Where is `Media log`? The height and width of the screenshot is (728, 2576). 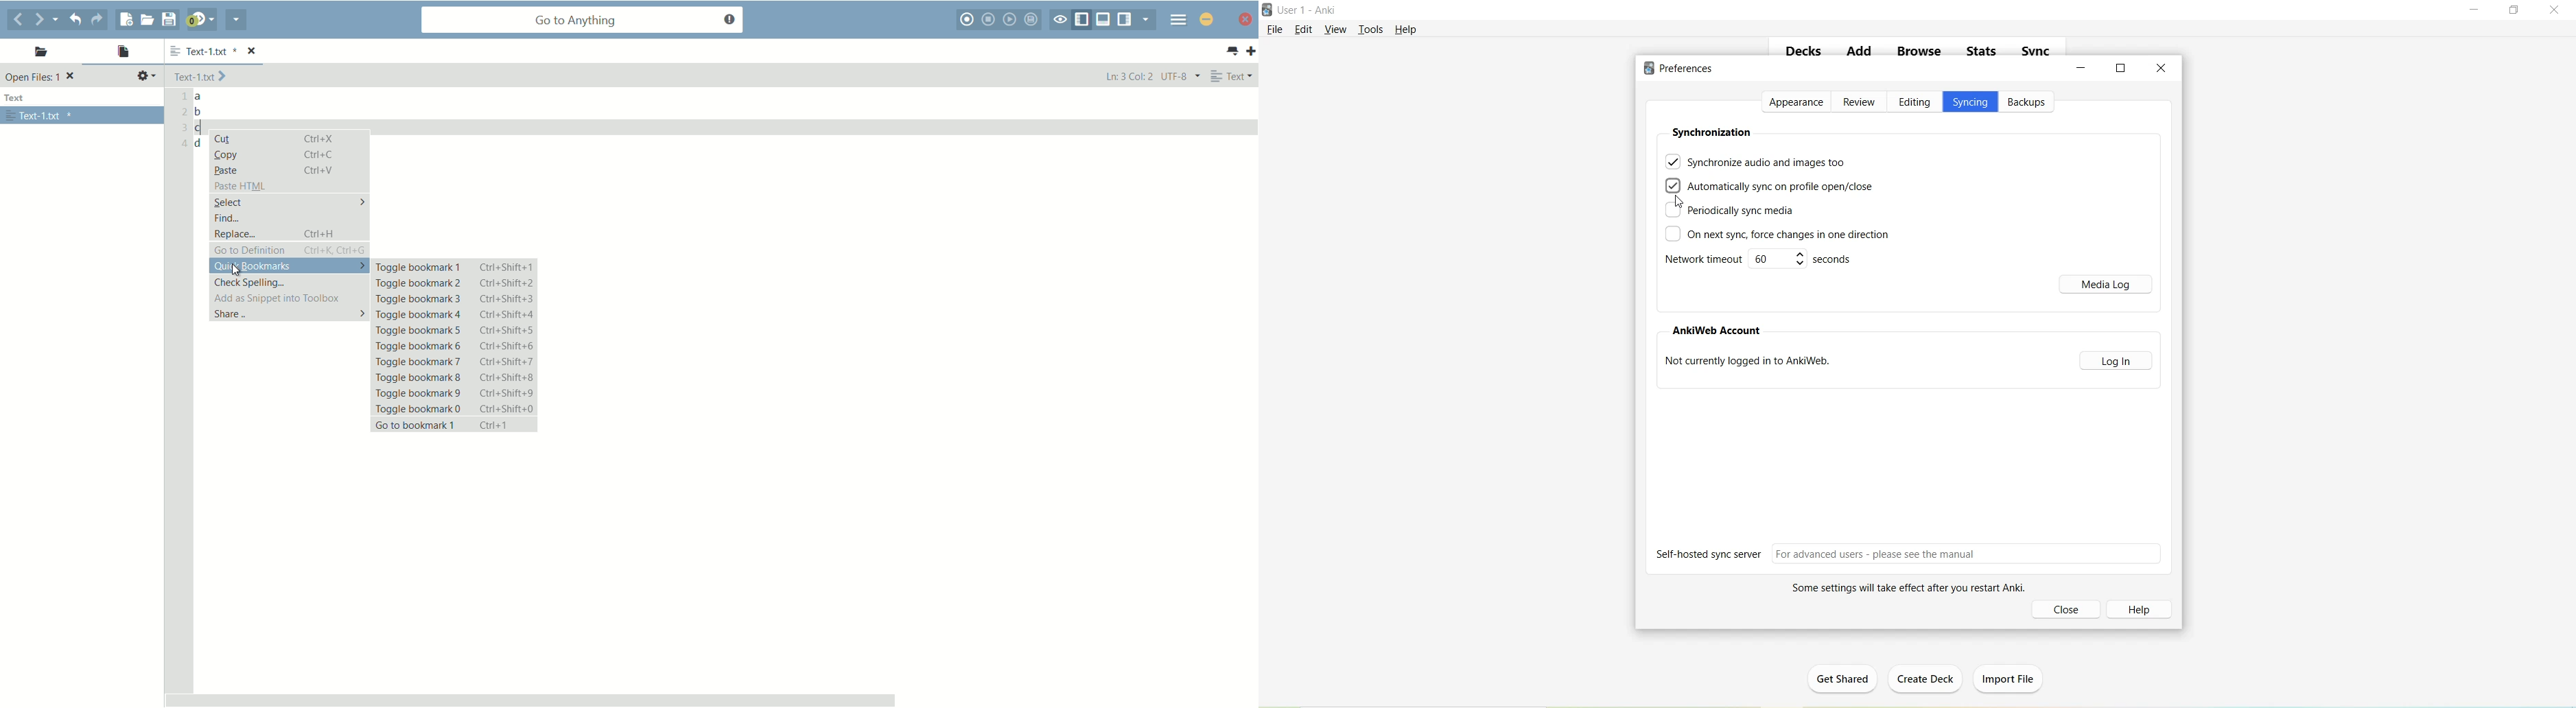 Media log is located at coordinates (2108, 284).